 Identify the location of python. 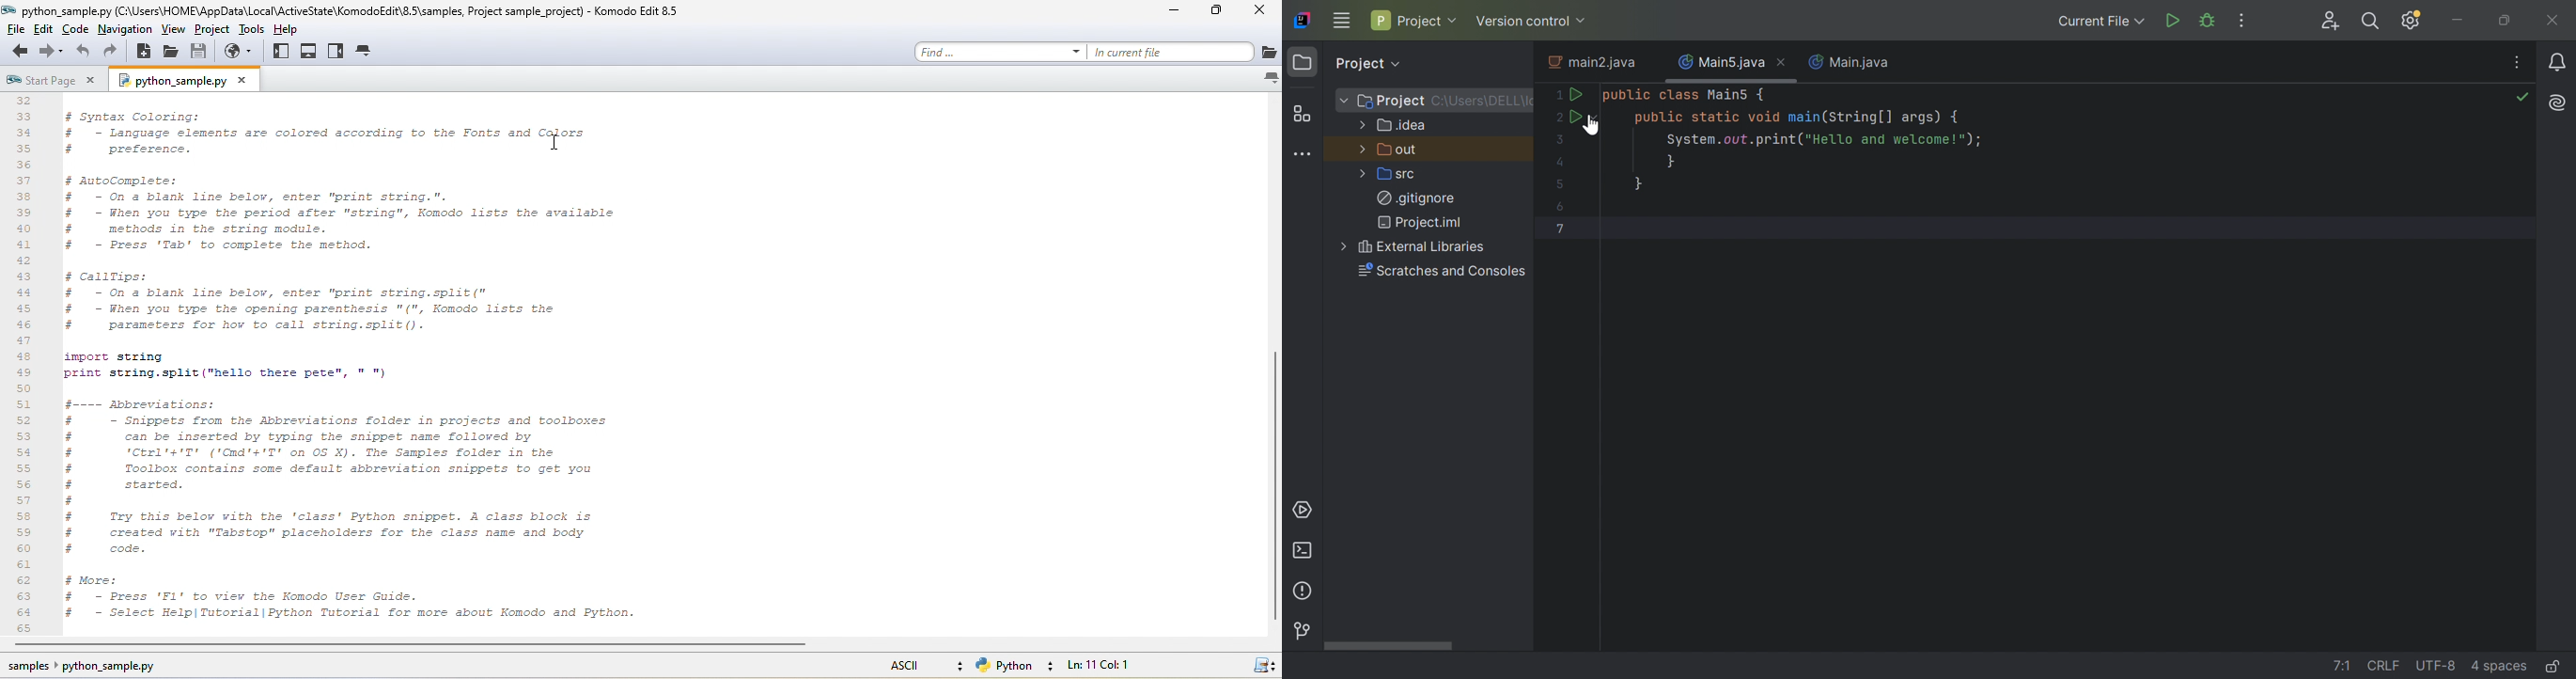
(1019, 666).